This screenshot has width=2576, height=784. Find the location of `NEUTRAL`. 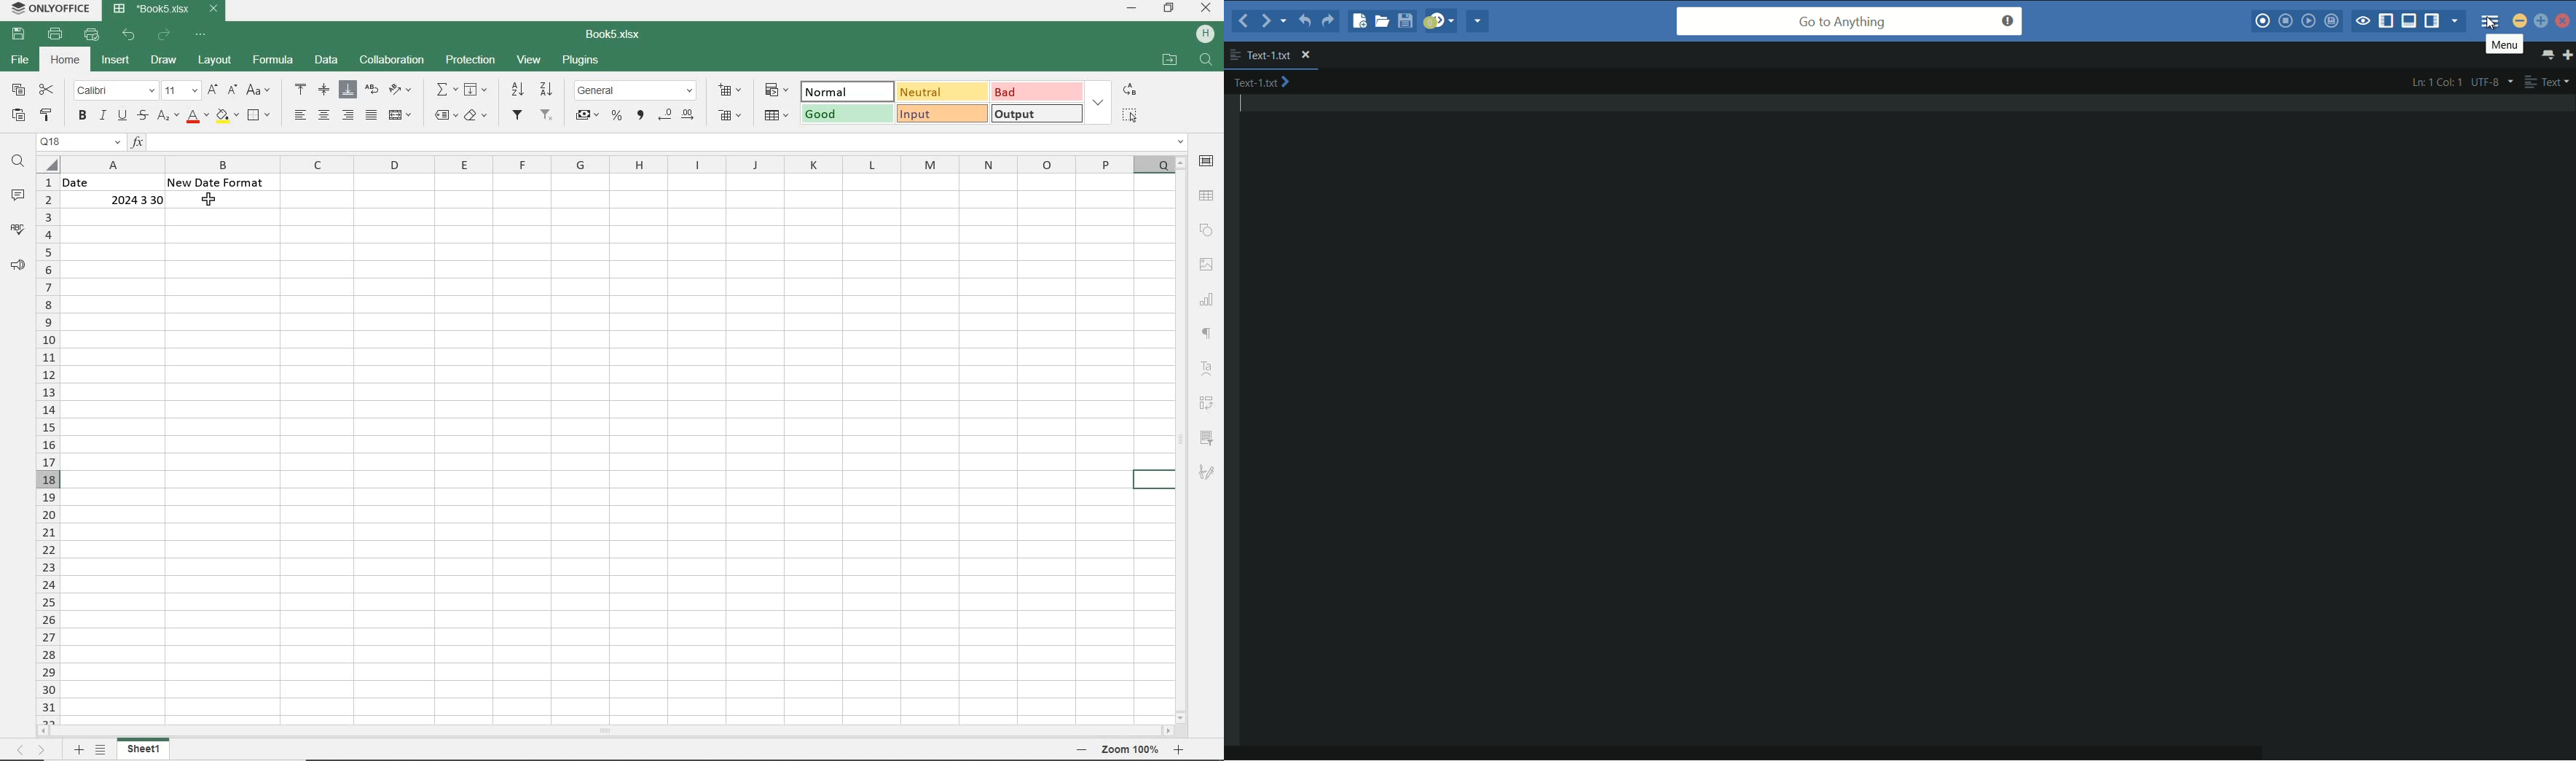

NEUTRAL is located at coordinates (941, 91).